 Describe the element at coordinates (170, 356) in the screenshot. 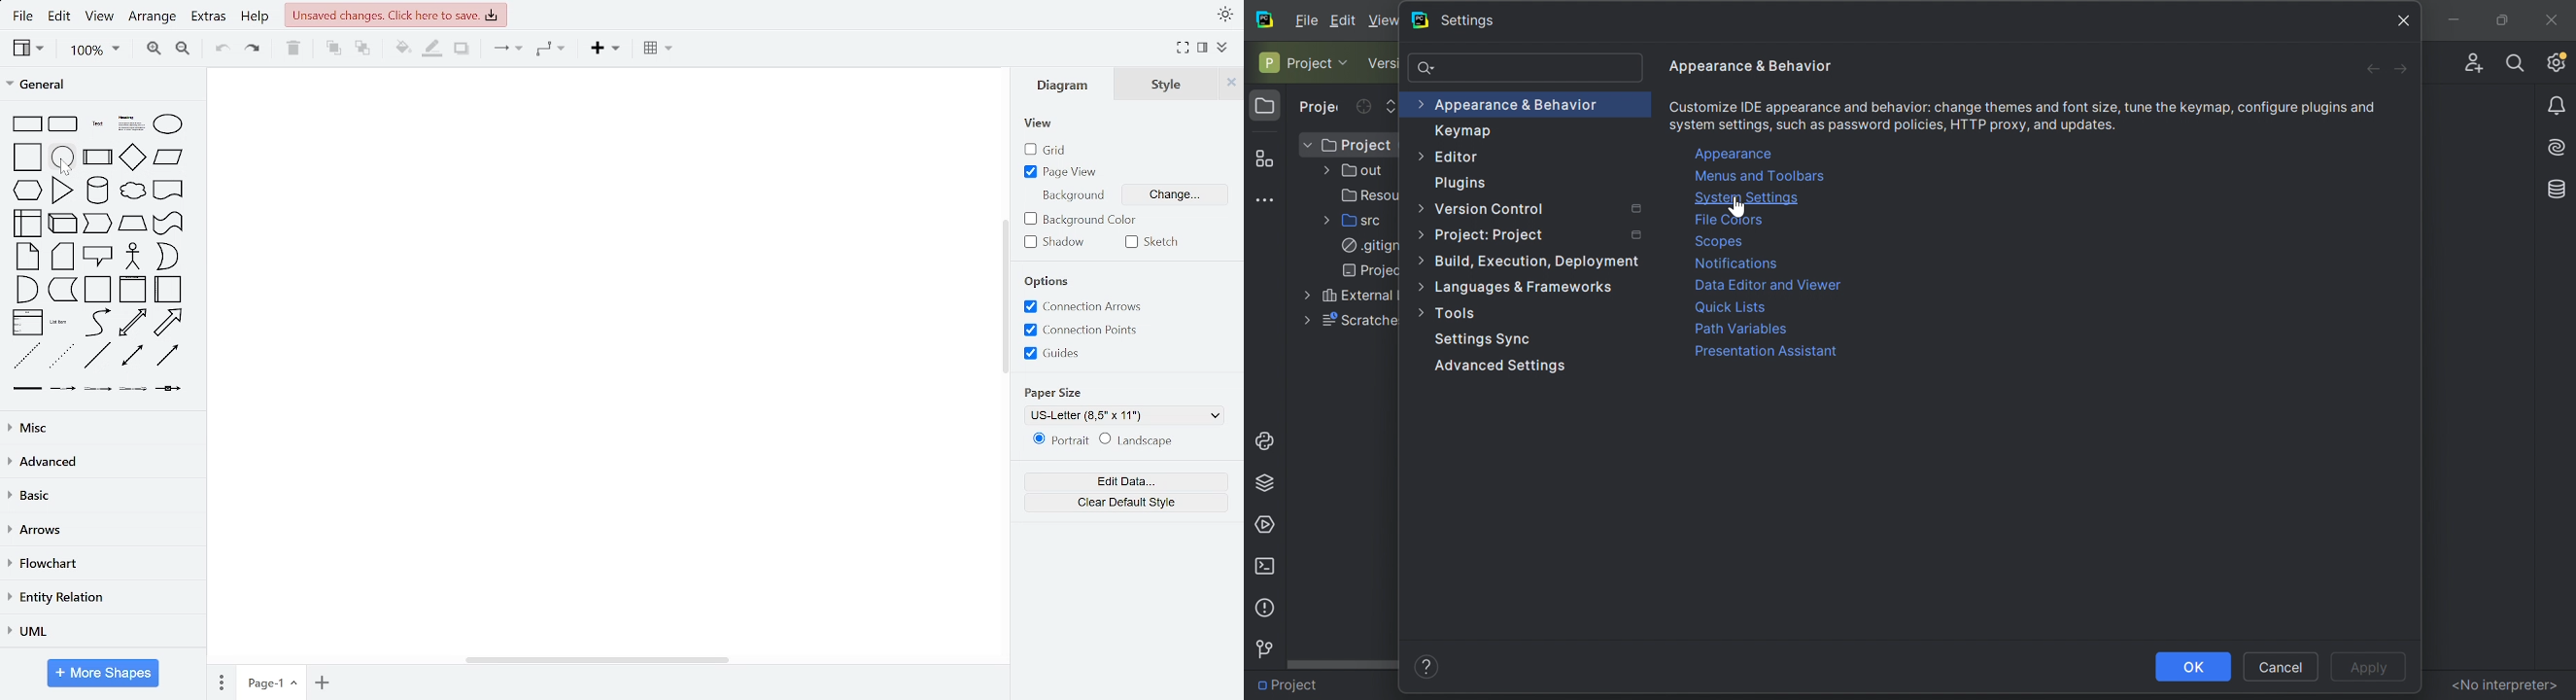

I see `directional connector` at that location.